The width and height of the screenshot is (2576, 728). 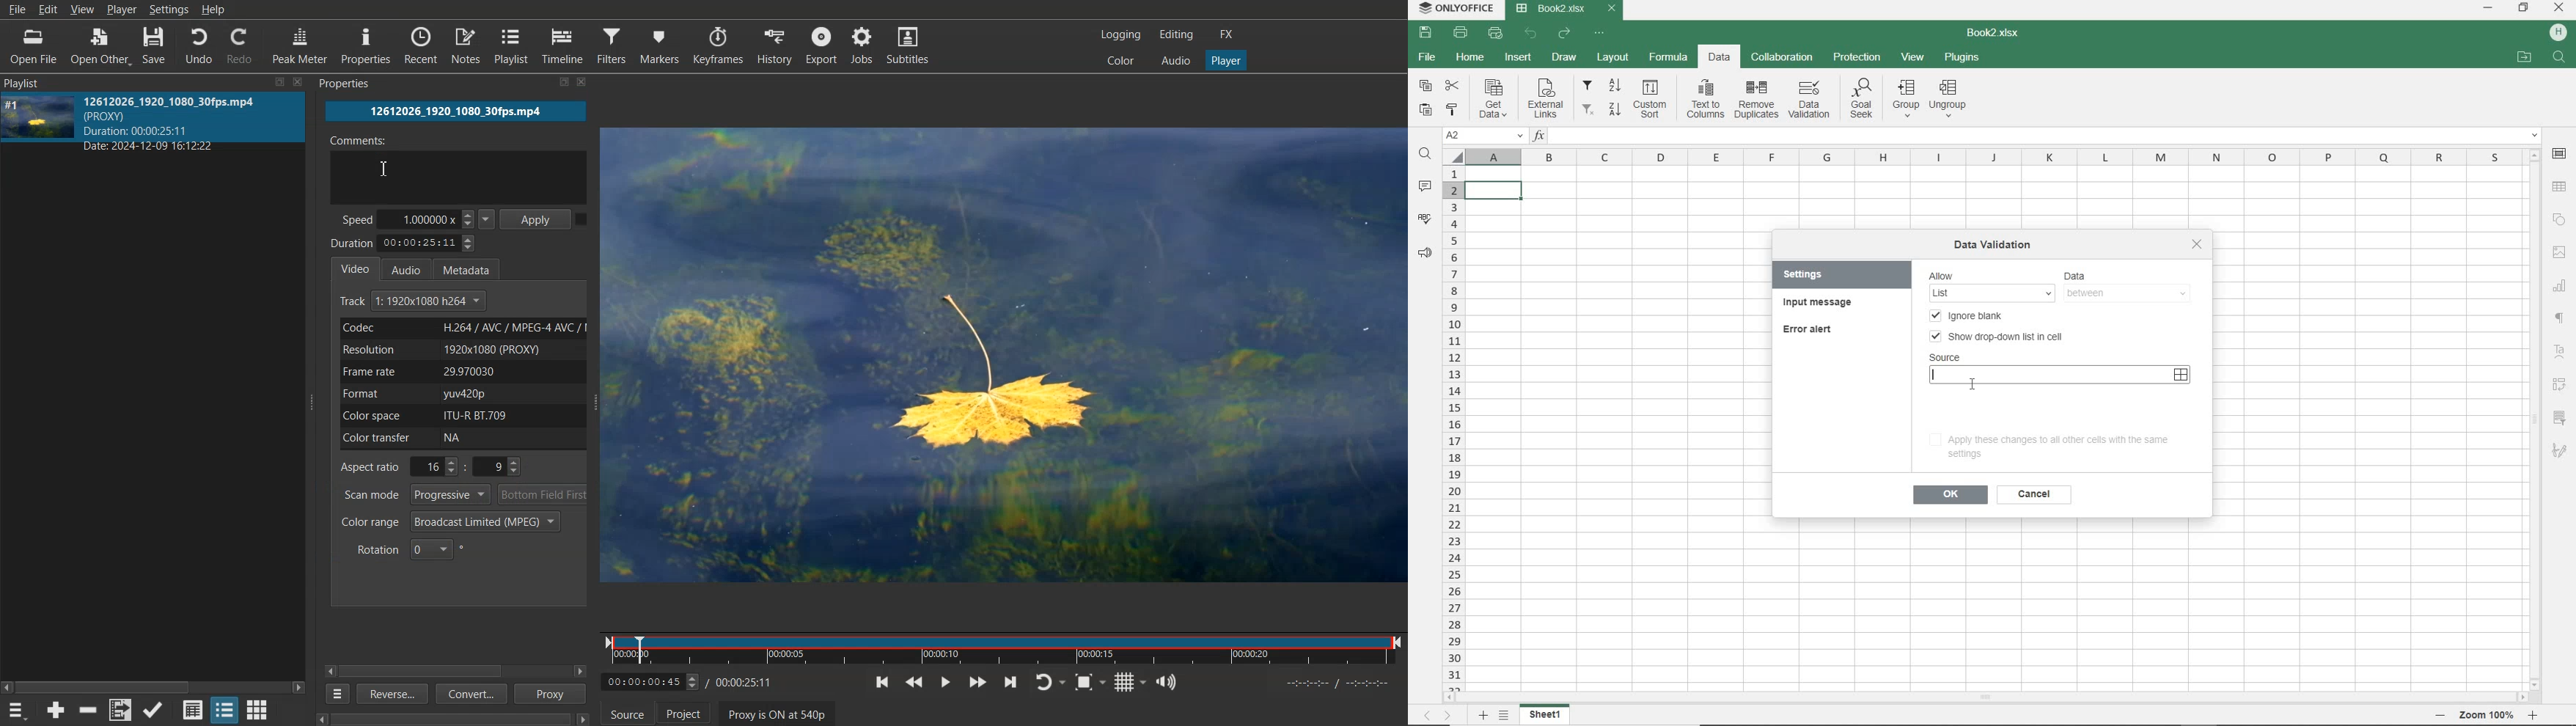 I want to click on Play, so click(x=944, y=681).